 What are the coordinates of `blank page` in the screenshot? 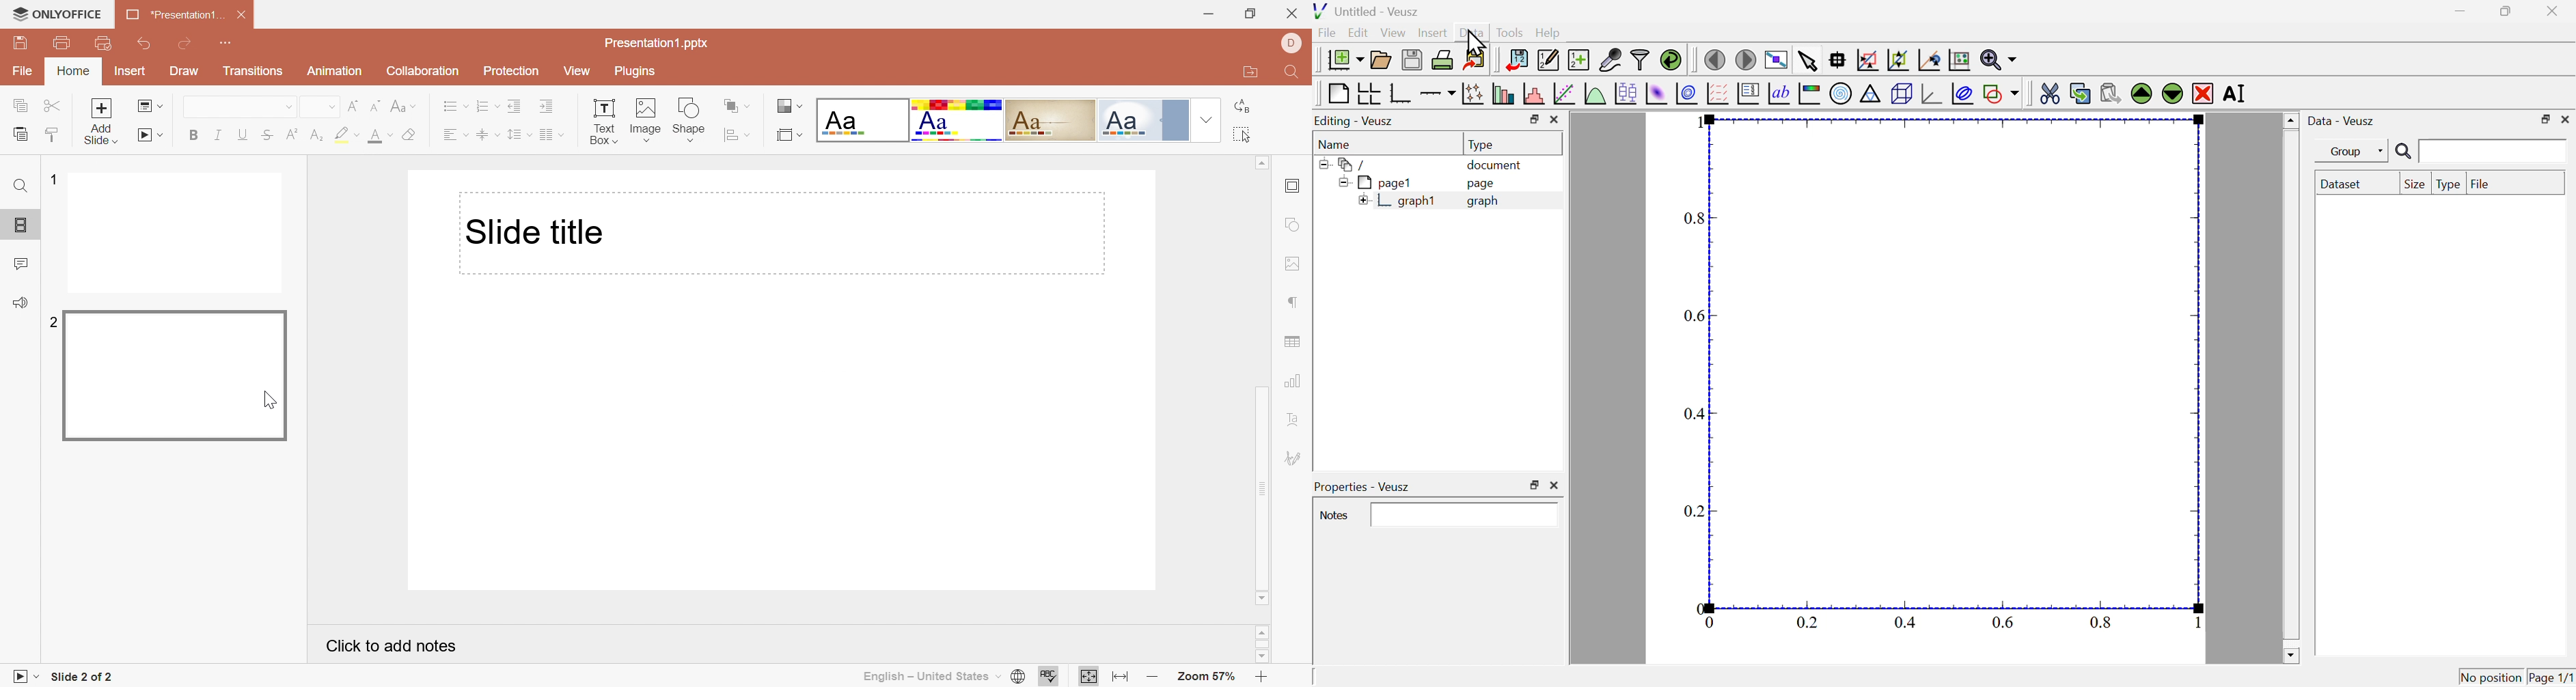 It's located at (1337, 93).